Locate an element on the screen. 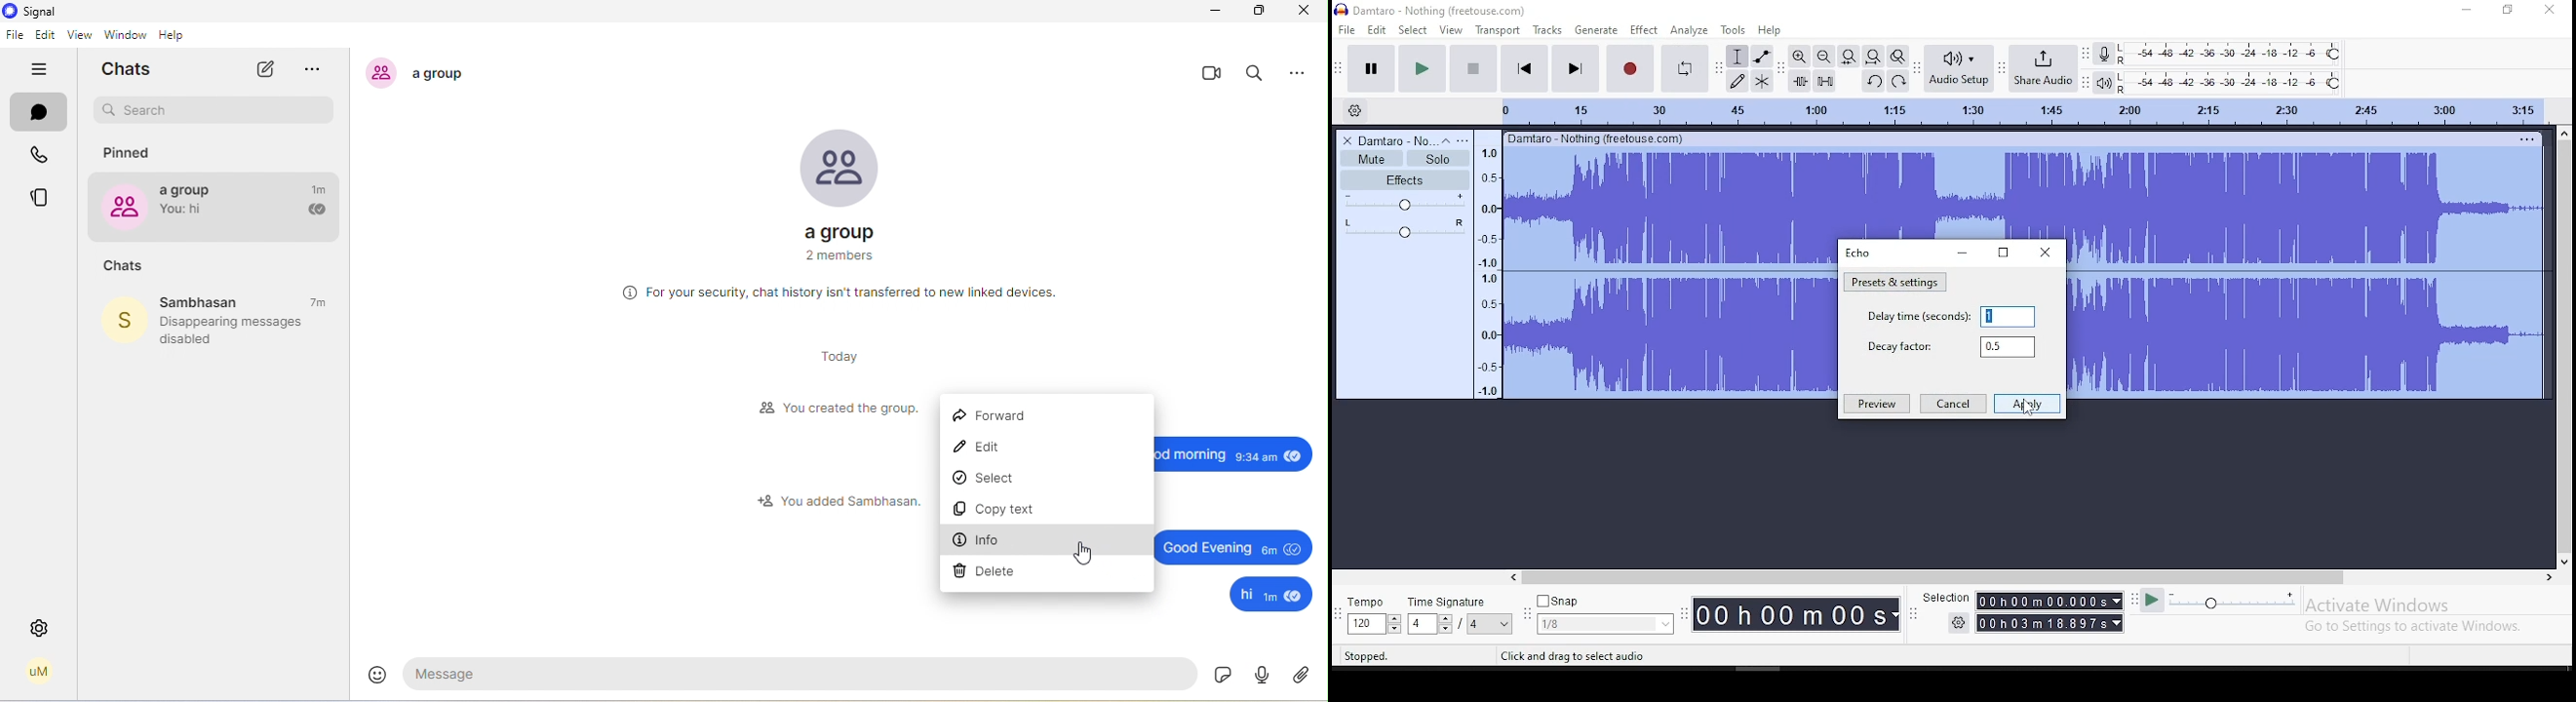 The width and height of the screenshot is (2576, 728). tempo is located at coordinates (1375, 603).